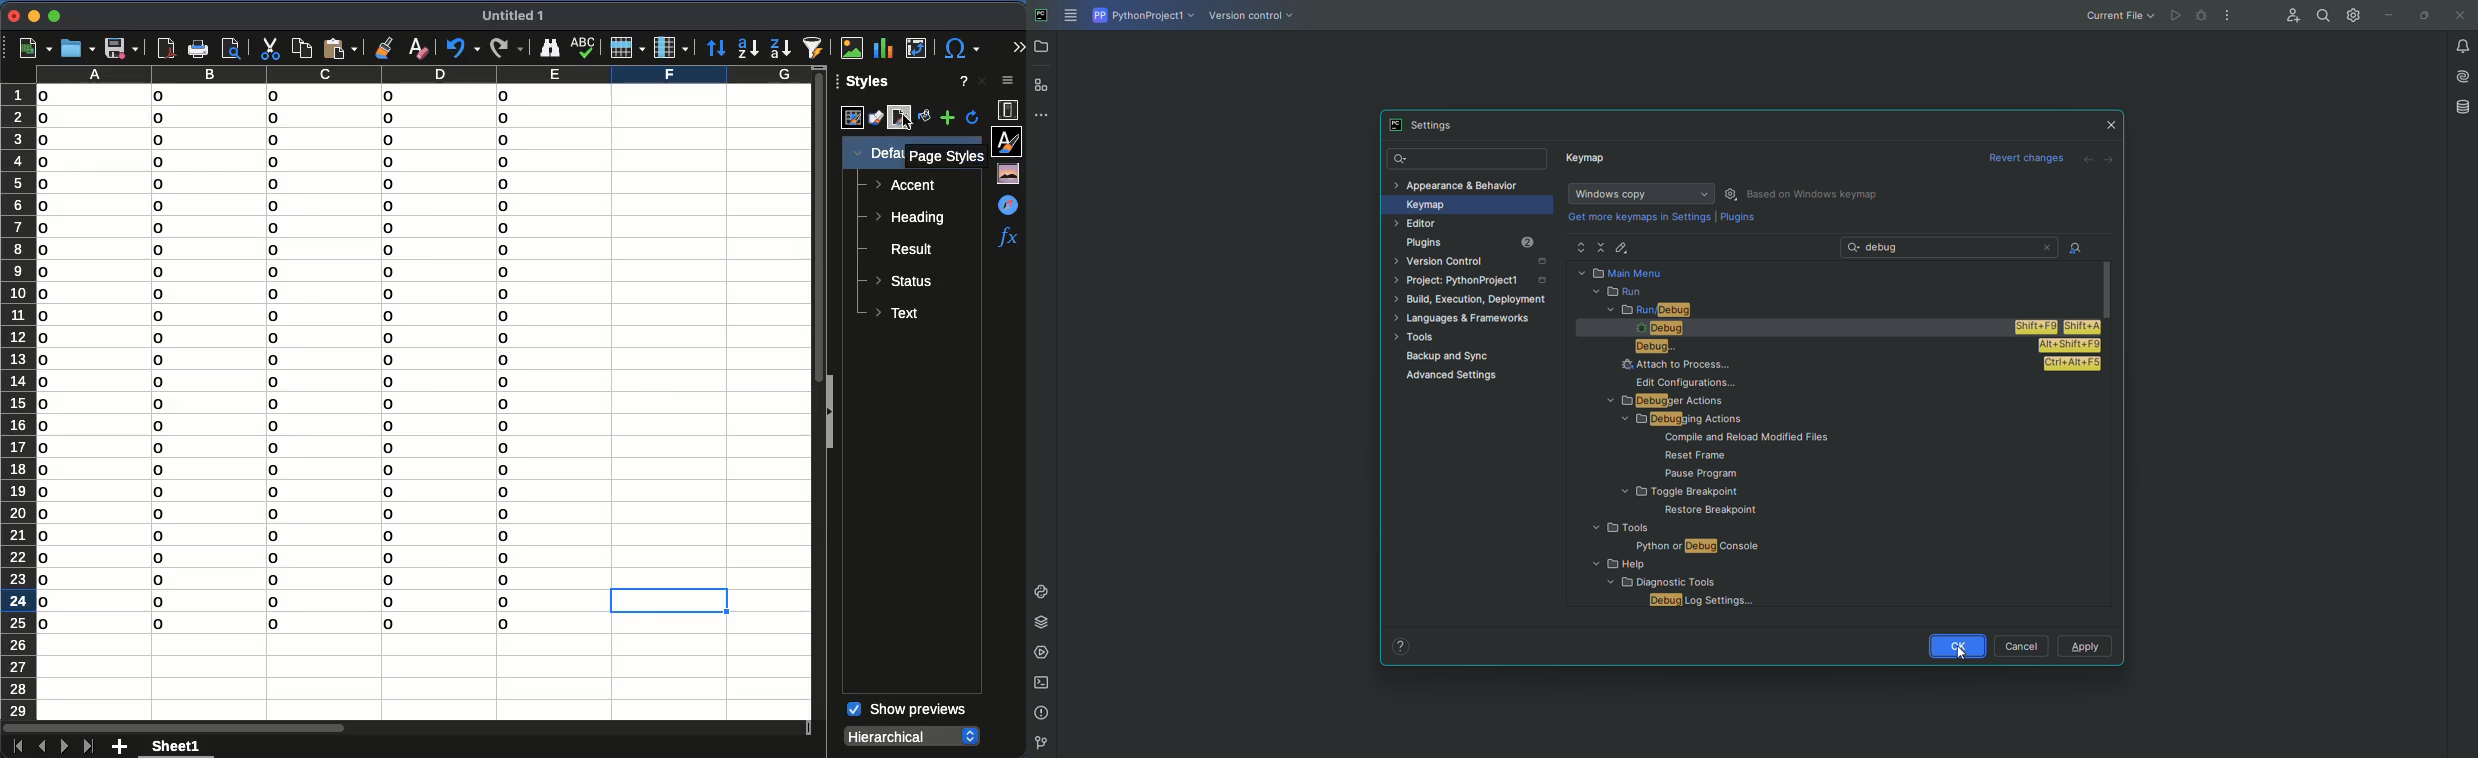 The height and width of the screenshot is (784, 2492). I want to click on get more keymaps, so click(1641, 216).